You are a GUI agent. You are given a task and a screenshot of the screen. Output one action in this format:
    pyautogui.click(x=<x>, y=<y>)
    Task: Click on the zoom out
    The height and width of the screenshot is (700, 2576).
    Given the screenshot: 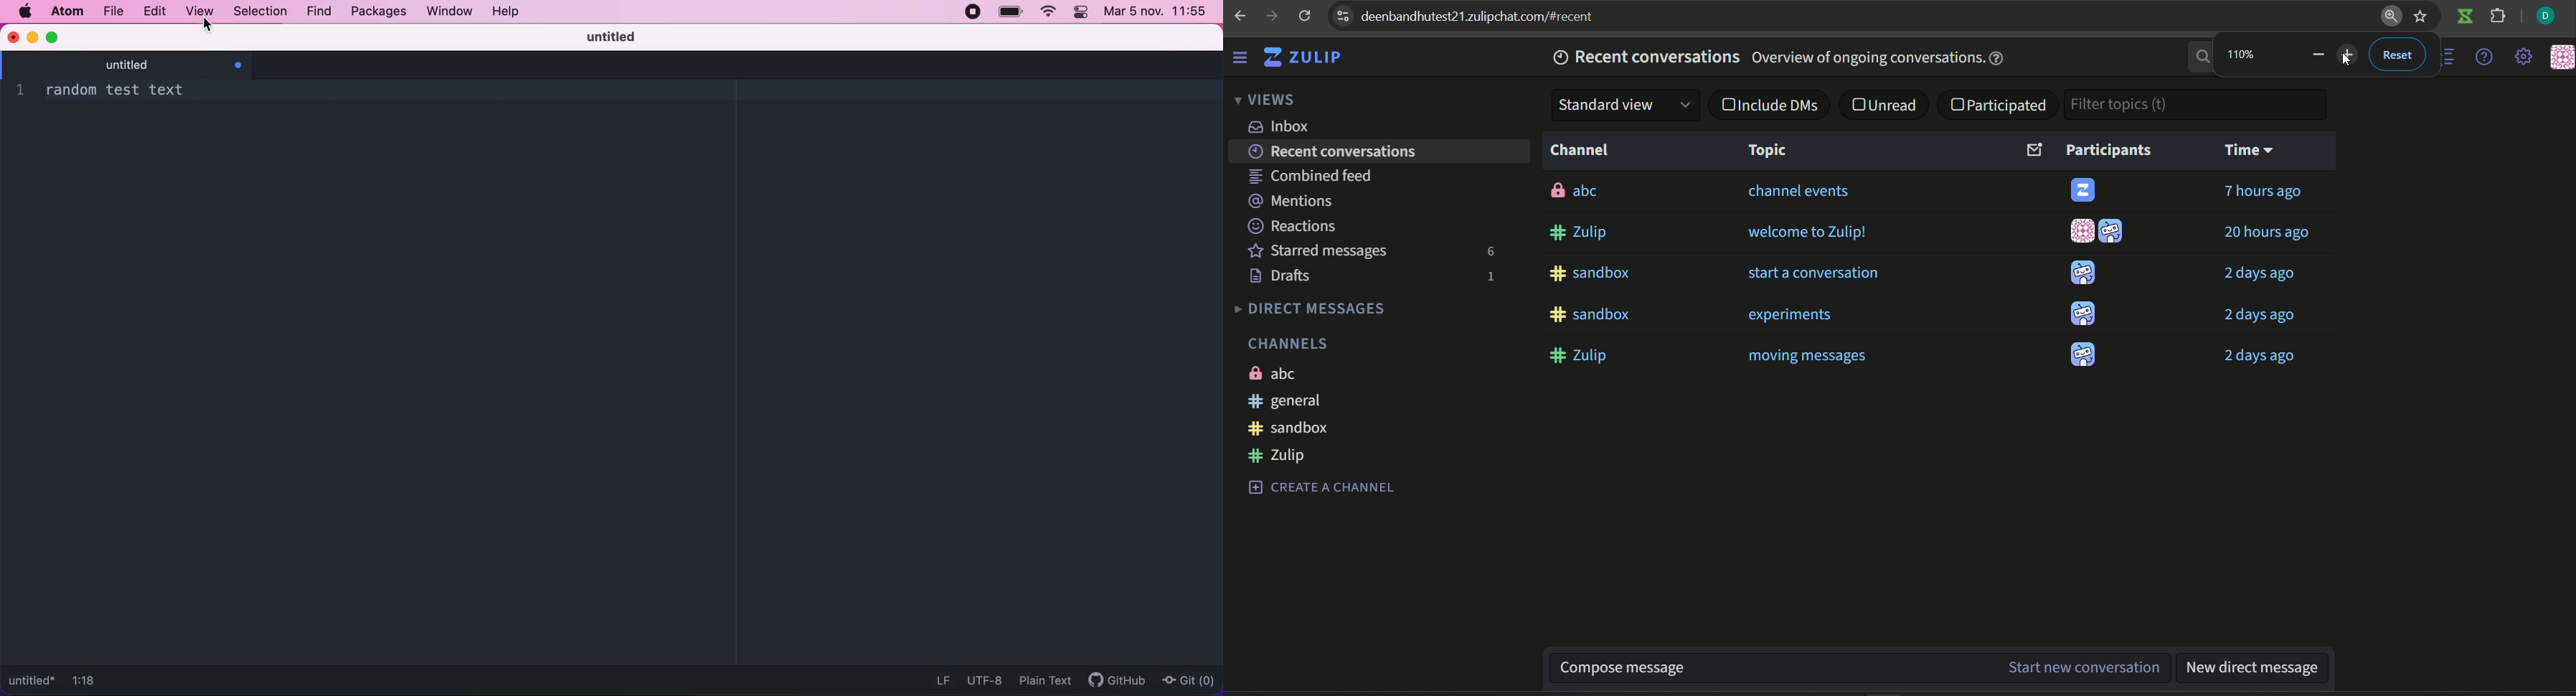 What is the action you would take?
    pyautogui.click(x=2350, y=55)
    